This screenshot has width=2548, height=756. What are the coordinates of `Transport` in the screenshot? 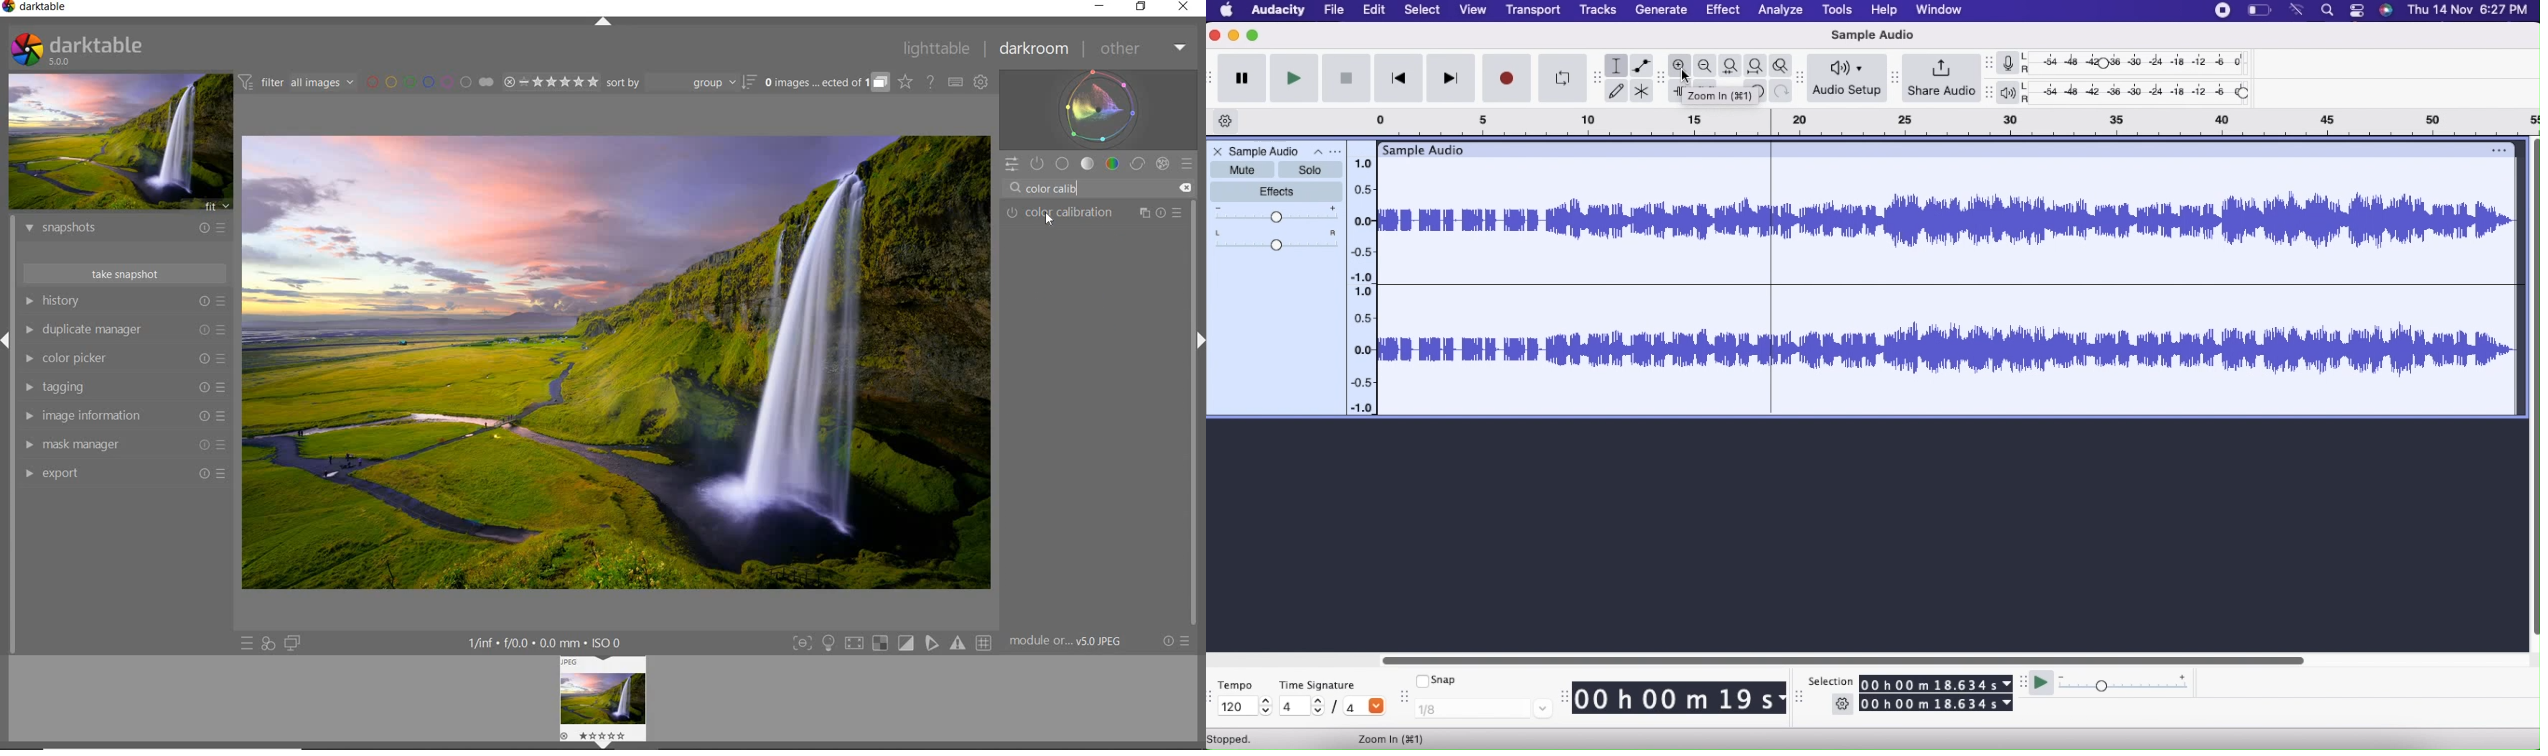 It's located at (1534, 10).